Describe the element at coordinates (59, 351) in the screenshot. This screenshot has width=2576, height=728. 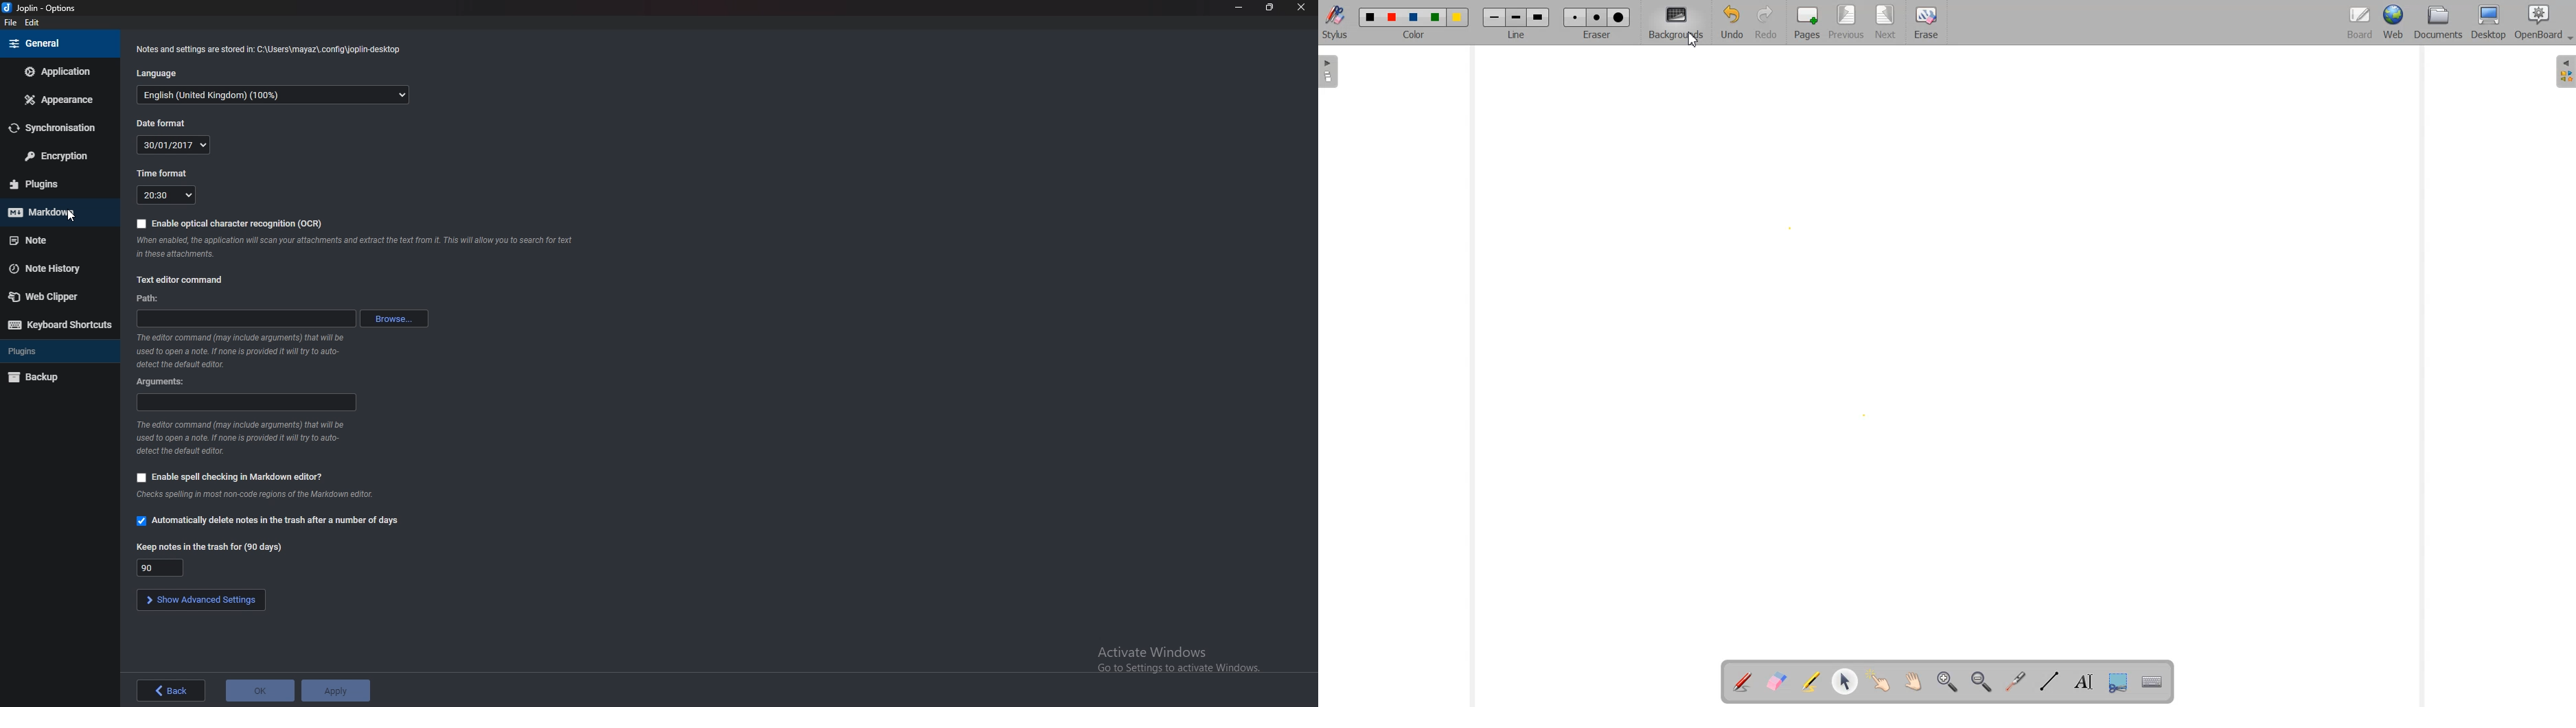
I see `Plugins` at that location.